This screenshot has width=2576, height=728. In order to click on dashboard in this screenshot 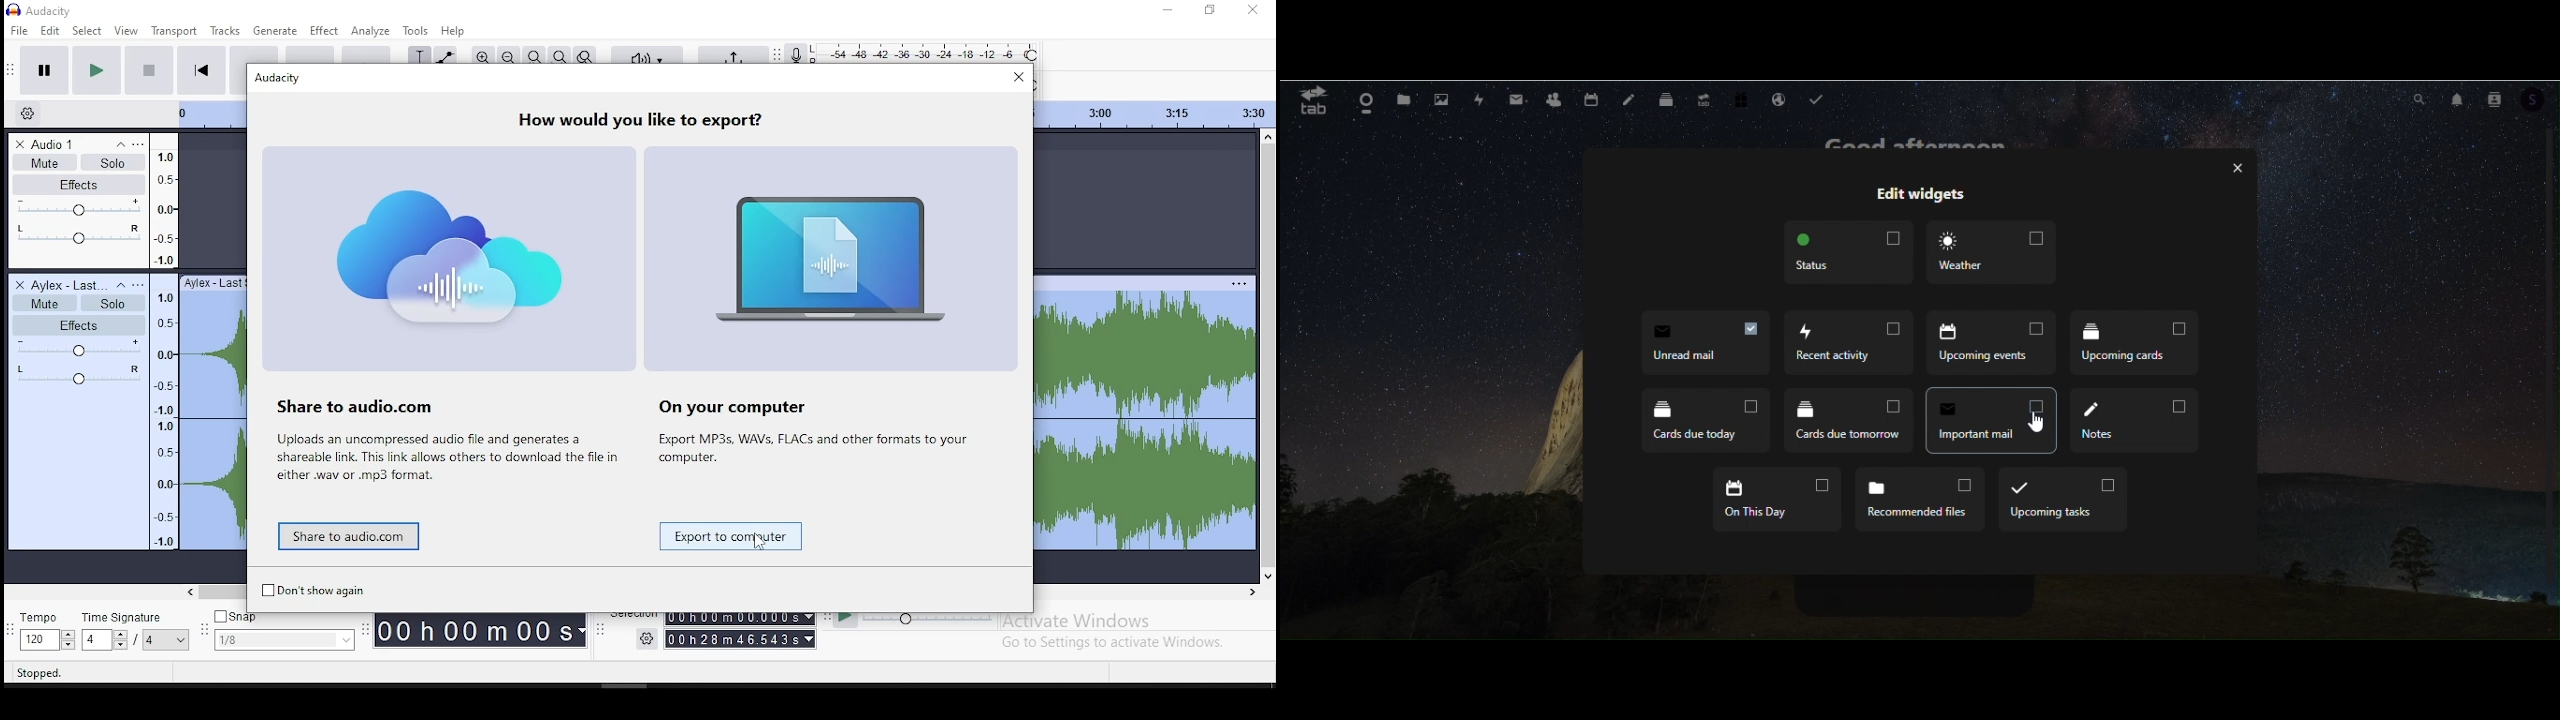, I will do `click(1367, 101)`.